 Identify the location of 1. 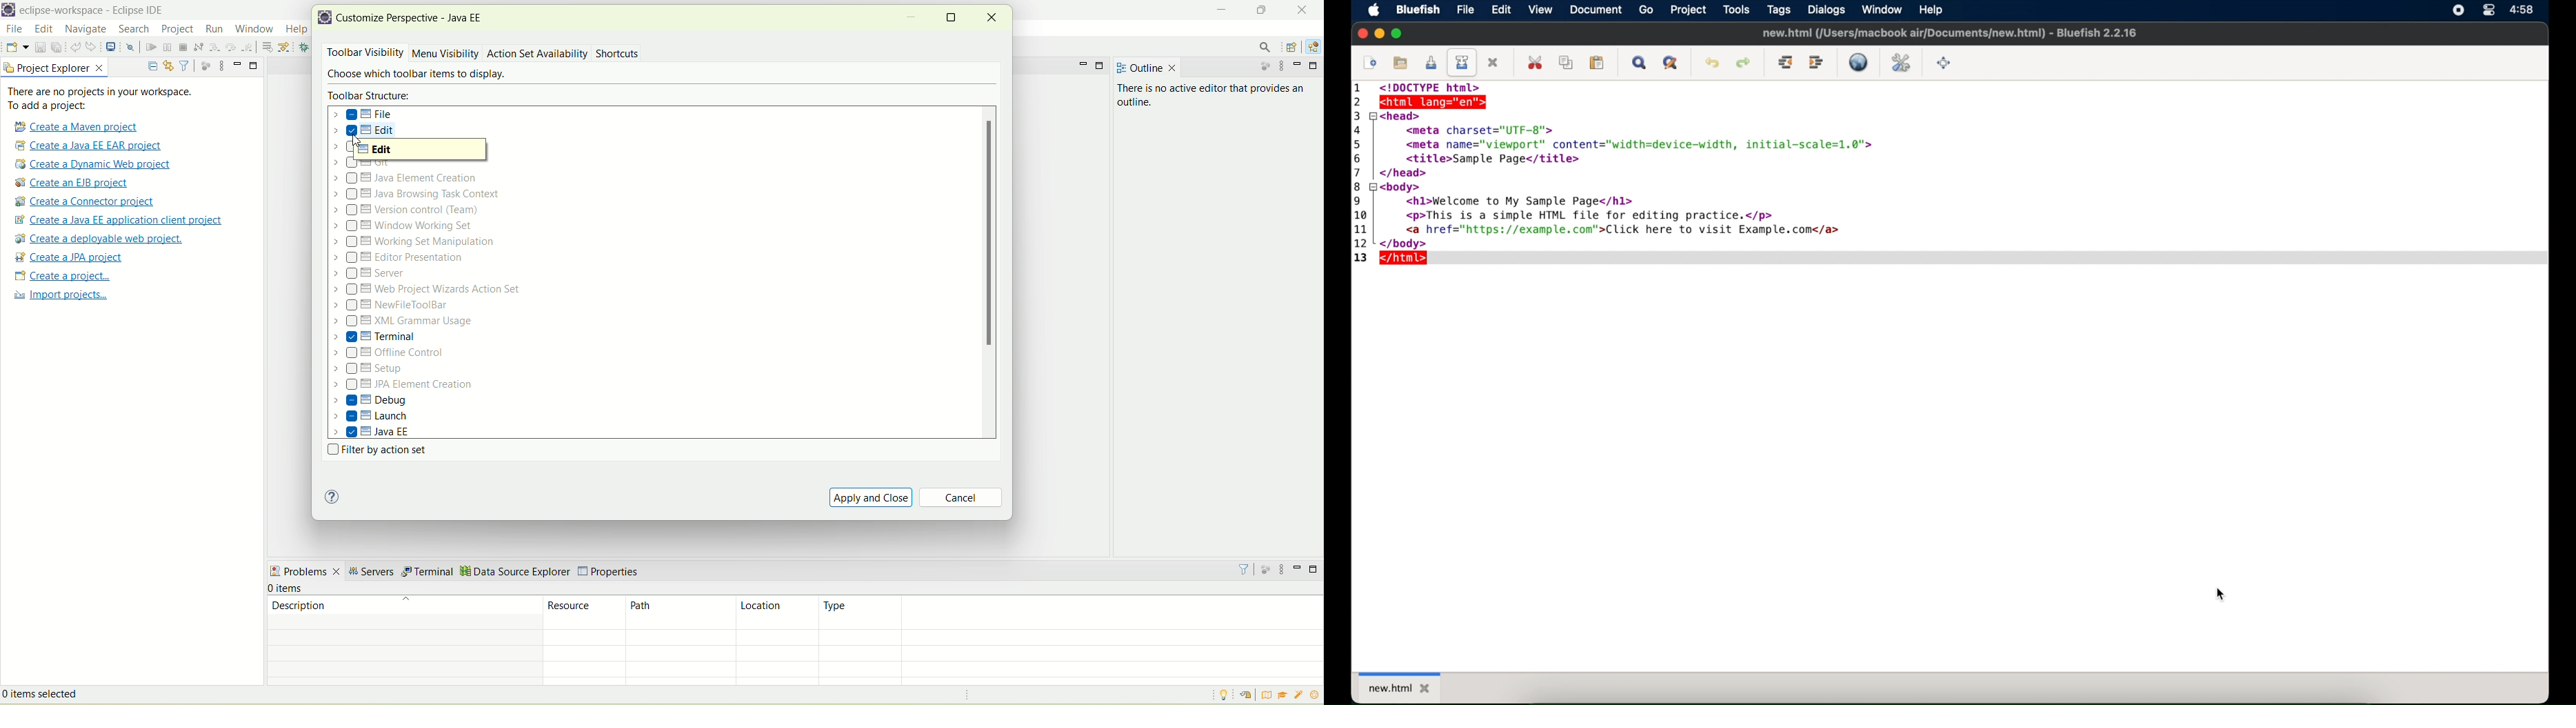
(1360, 89).